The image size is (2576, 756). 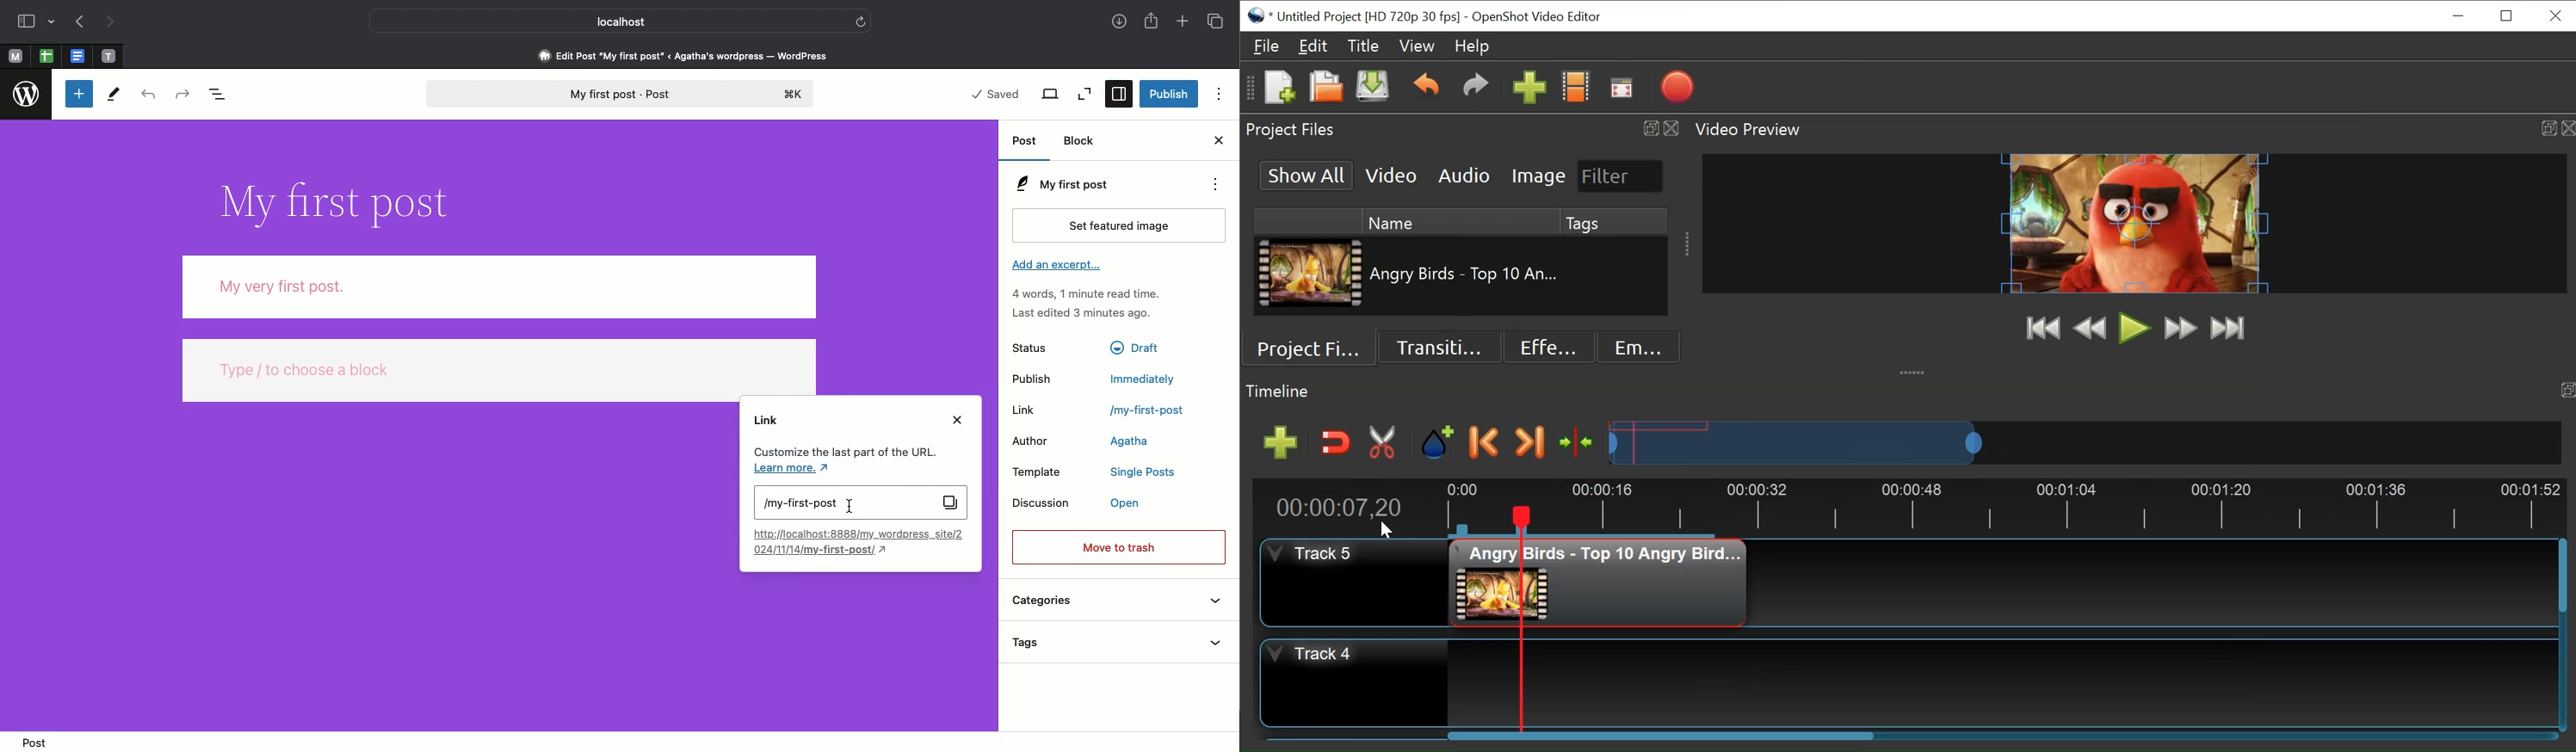 What do you see at coordinates (1284, 391) in the screenshot?
I see `timeline` at bounding box center [1284, 391].